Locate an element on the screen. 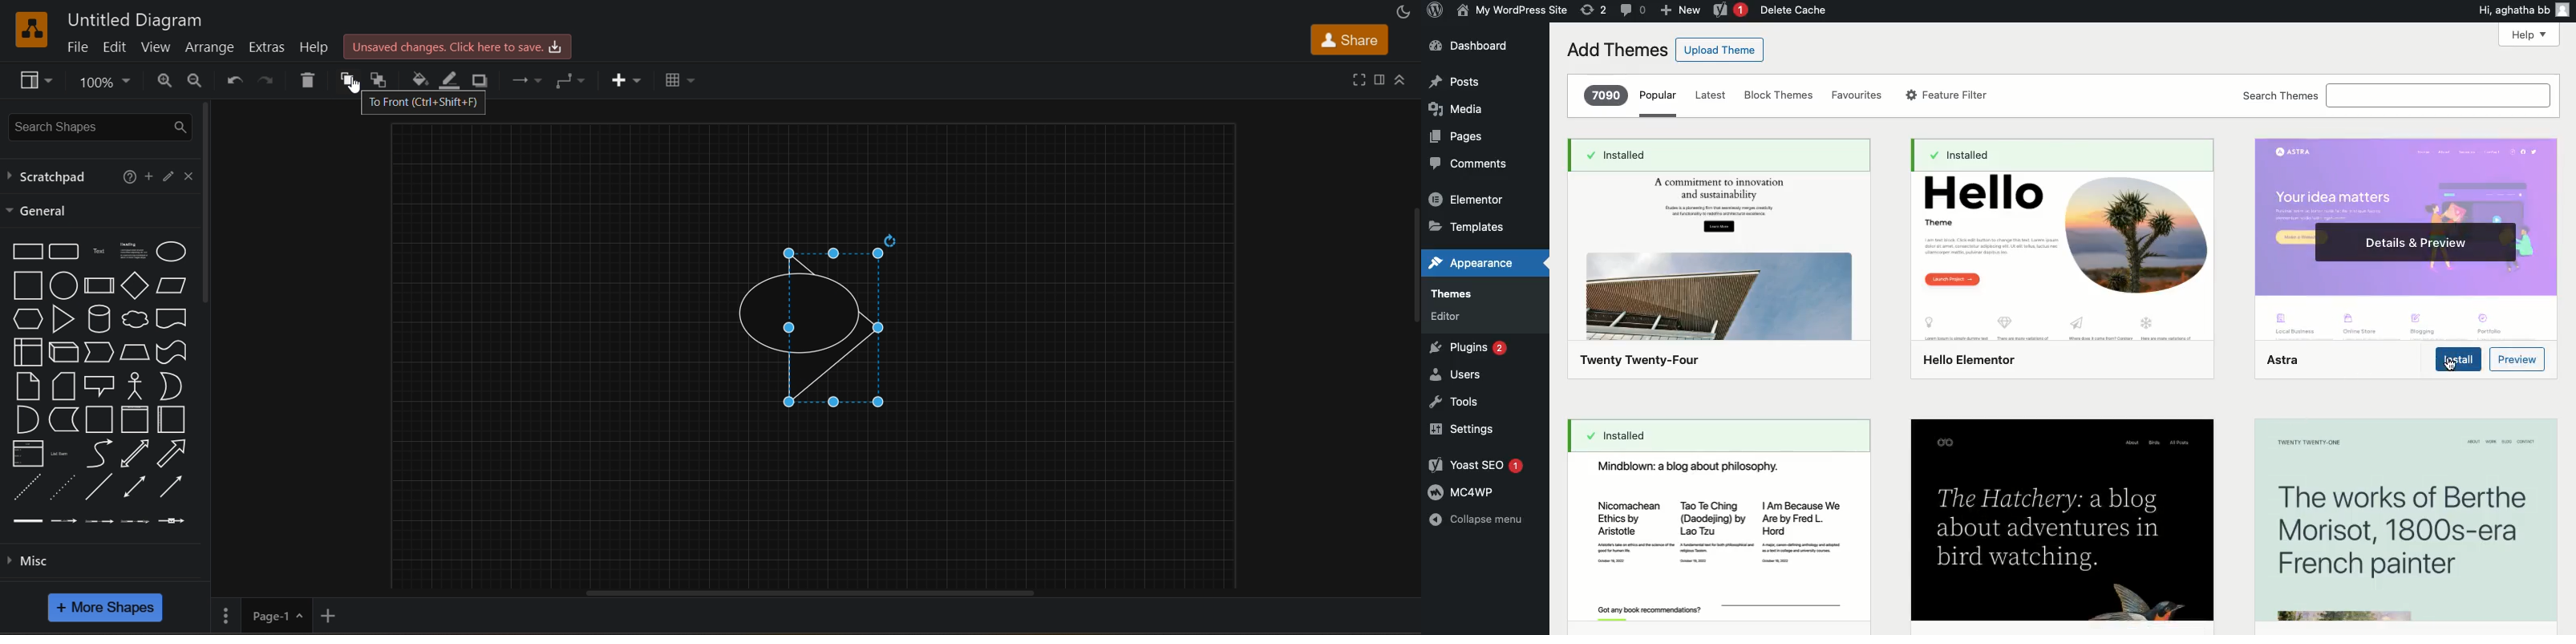 This screenshot has width=2576, height=644. cursor is located at coordinates (2448, 366).